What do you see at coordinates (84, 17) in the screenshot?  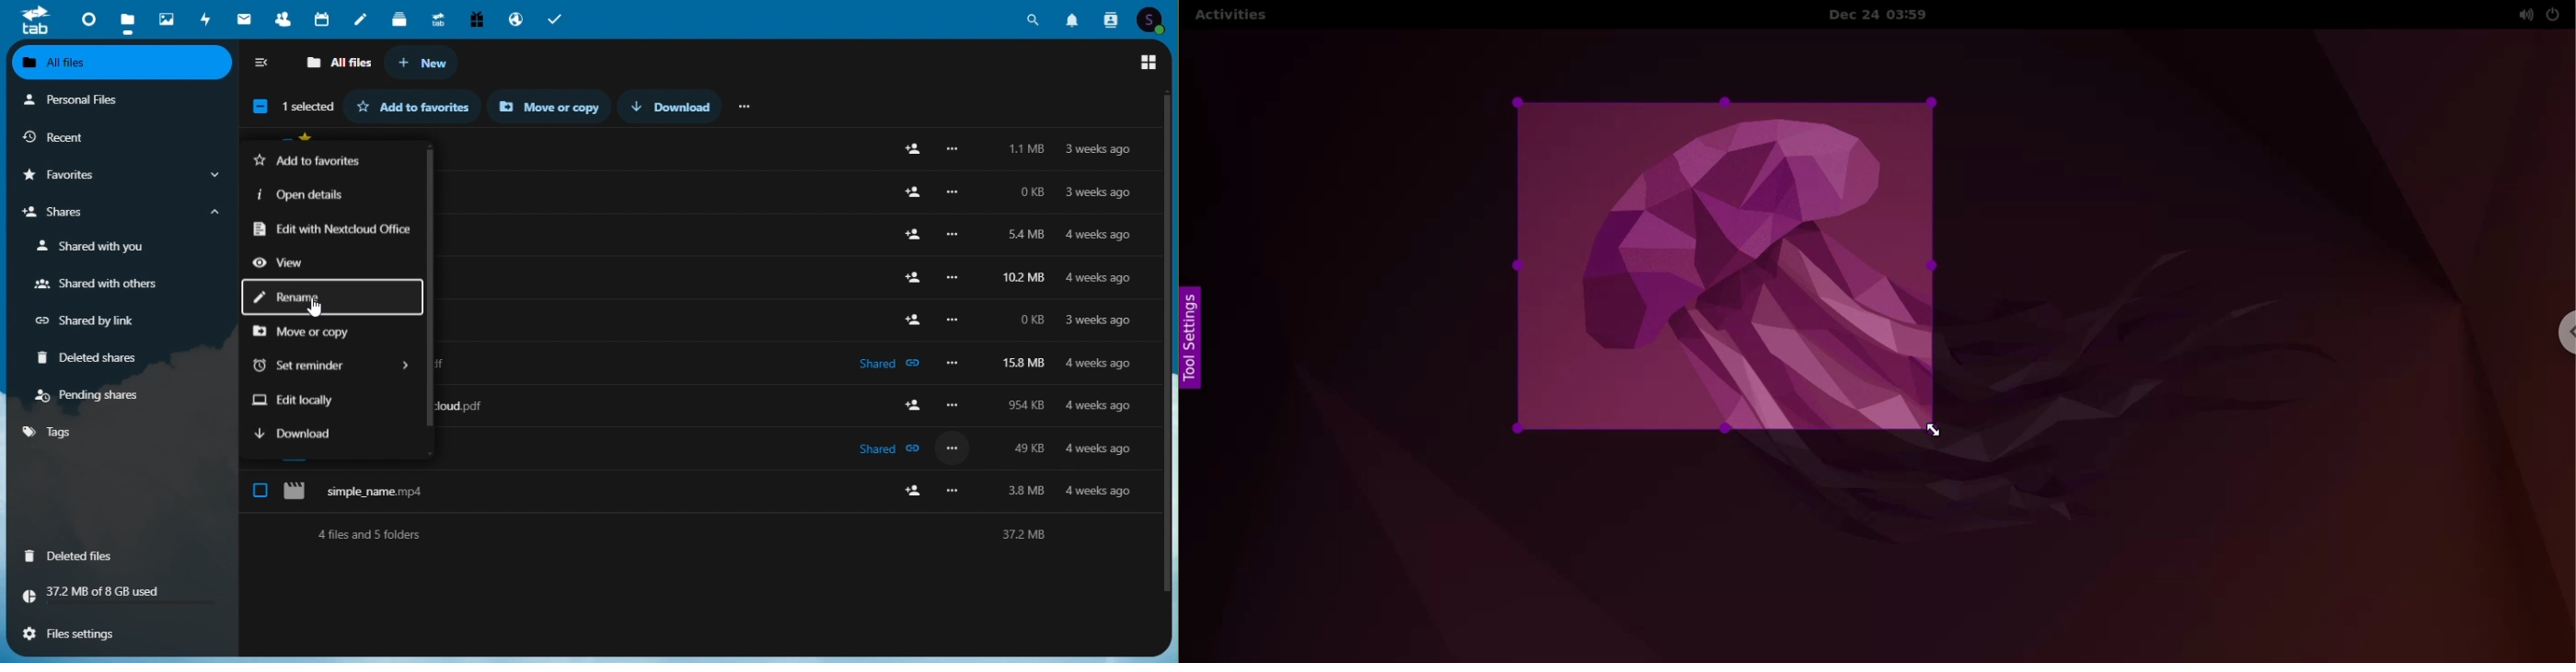 I see `dashboard` at bounding box center [84, 17].